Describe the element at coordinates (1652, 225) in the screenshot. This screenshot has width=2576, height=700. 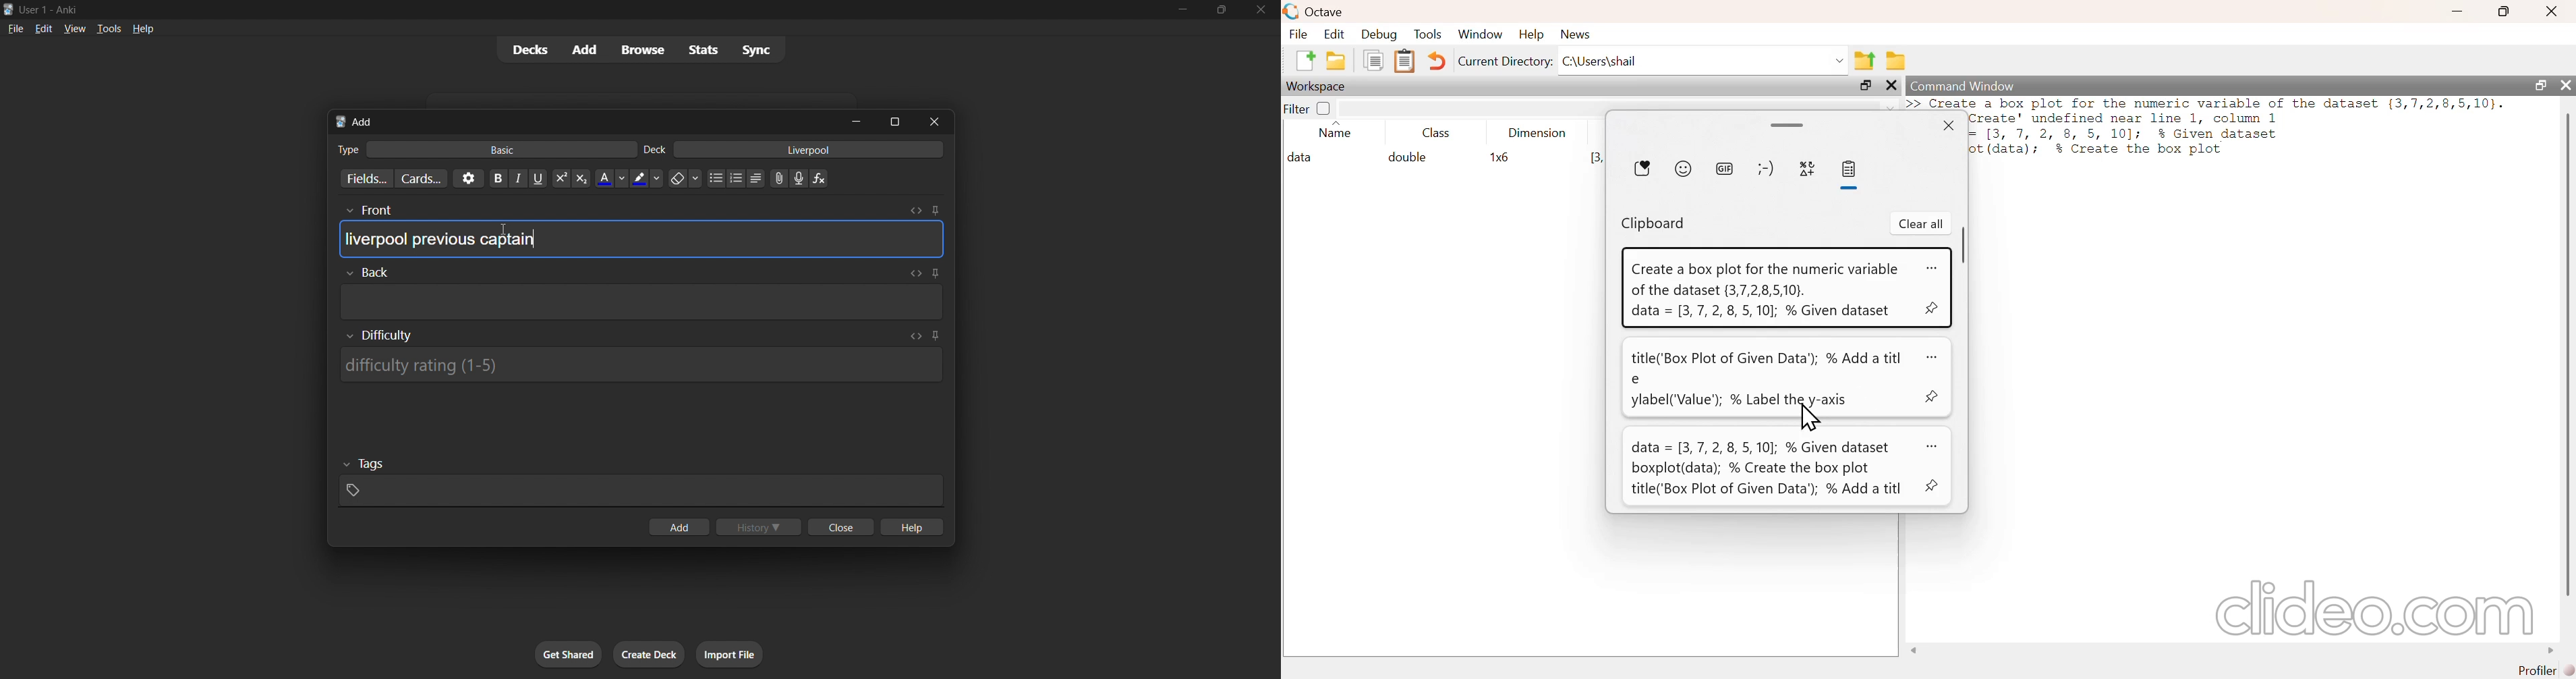
I see `clipboard` at that location.